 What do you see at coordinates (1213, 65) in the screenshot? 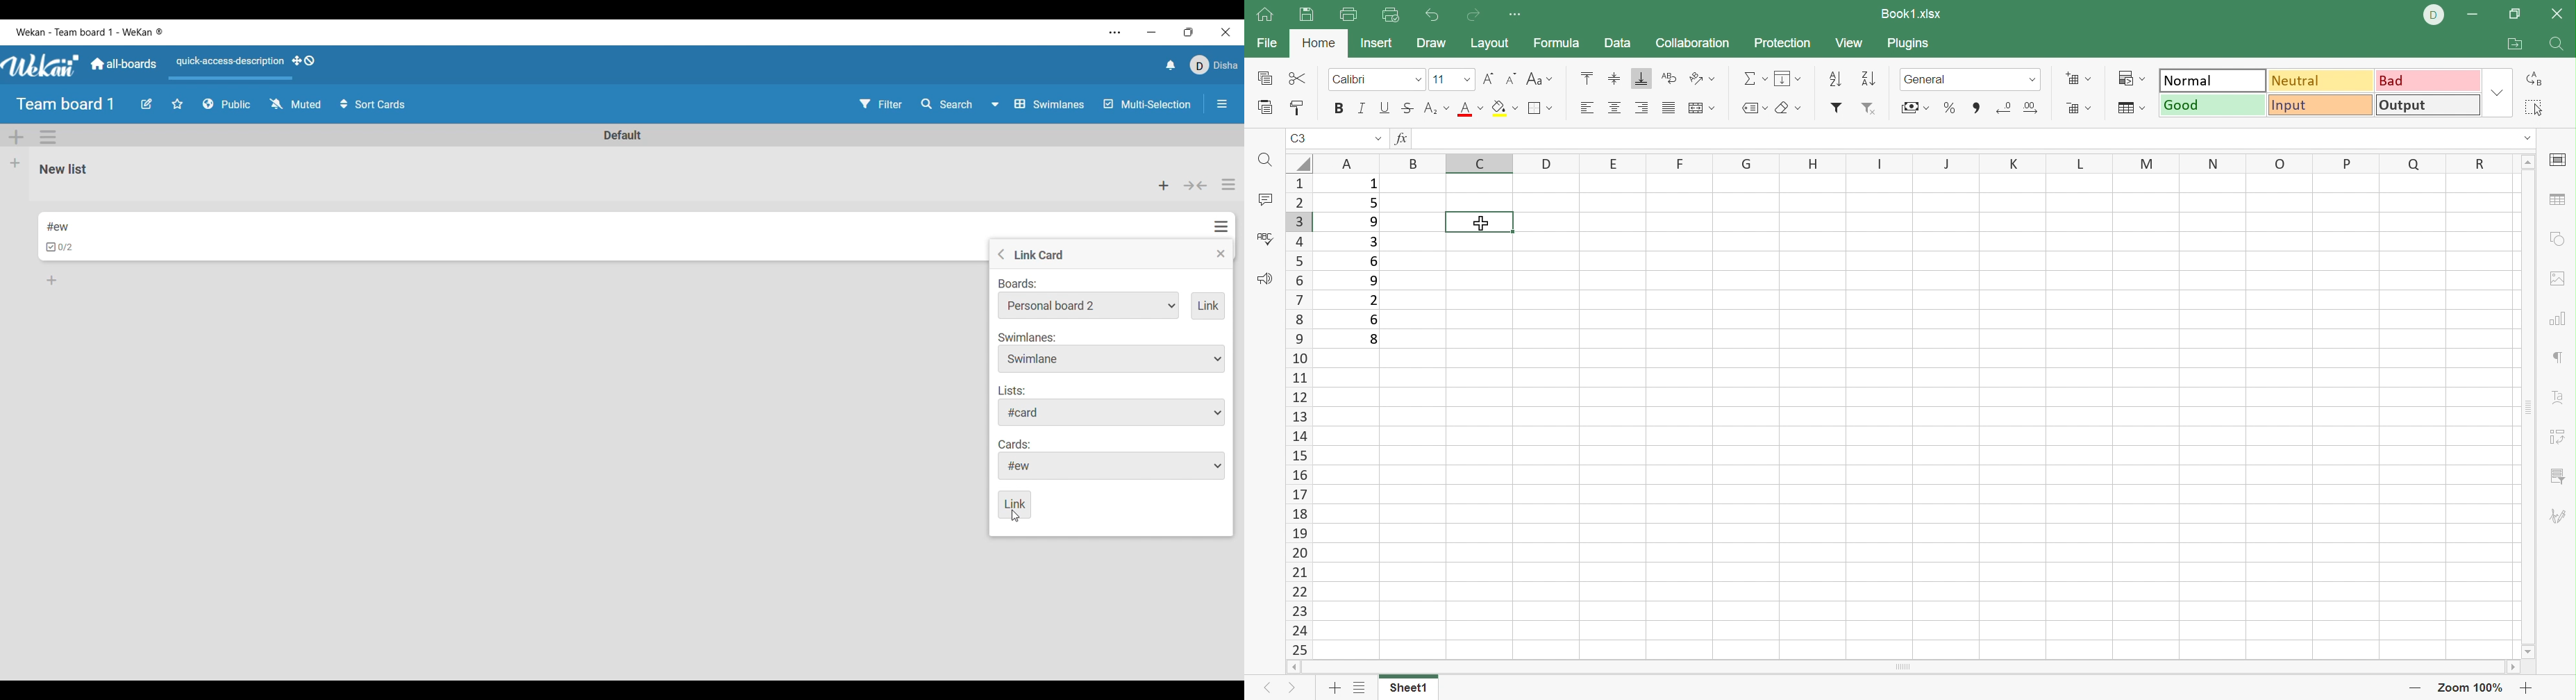
I see `Current account` at bounding box center [1213, 65].